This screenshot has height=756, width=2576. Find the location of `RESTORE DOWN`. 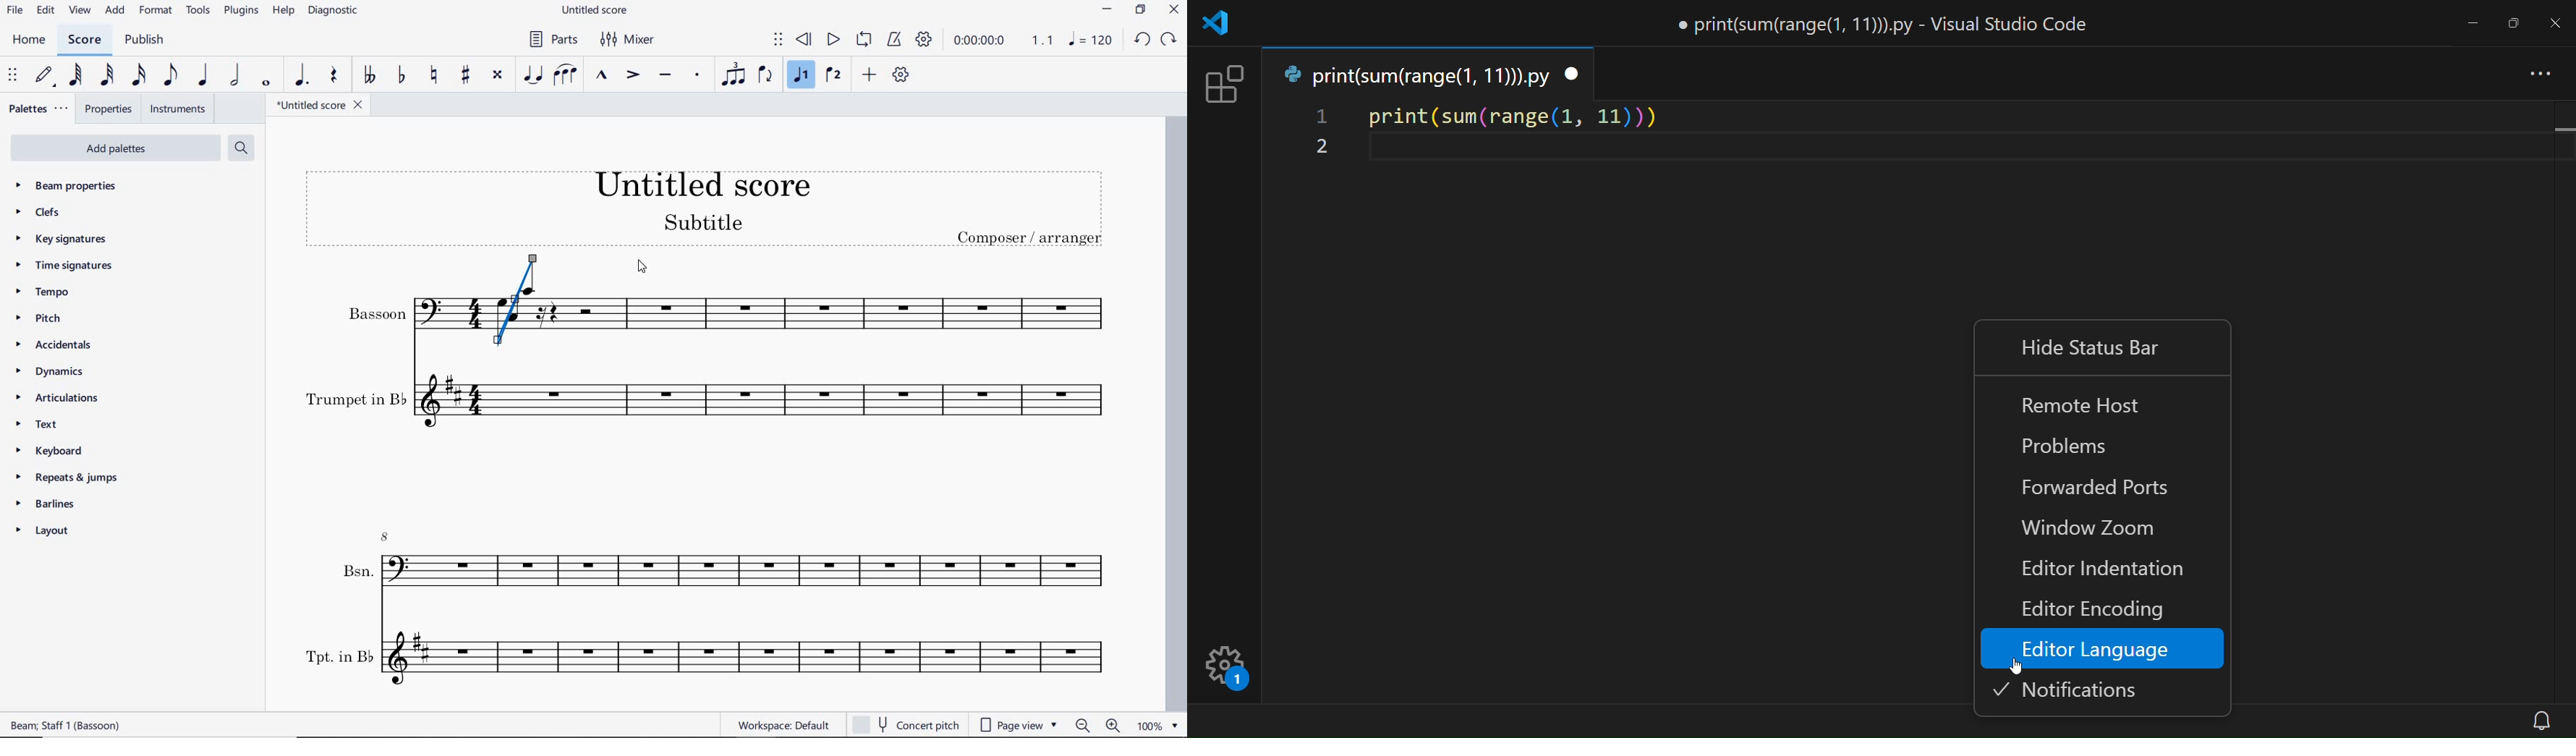

RESTORE DOWN is located at coordinates (1140, 9).